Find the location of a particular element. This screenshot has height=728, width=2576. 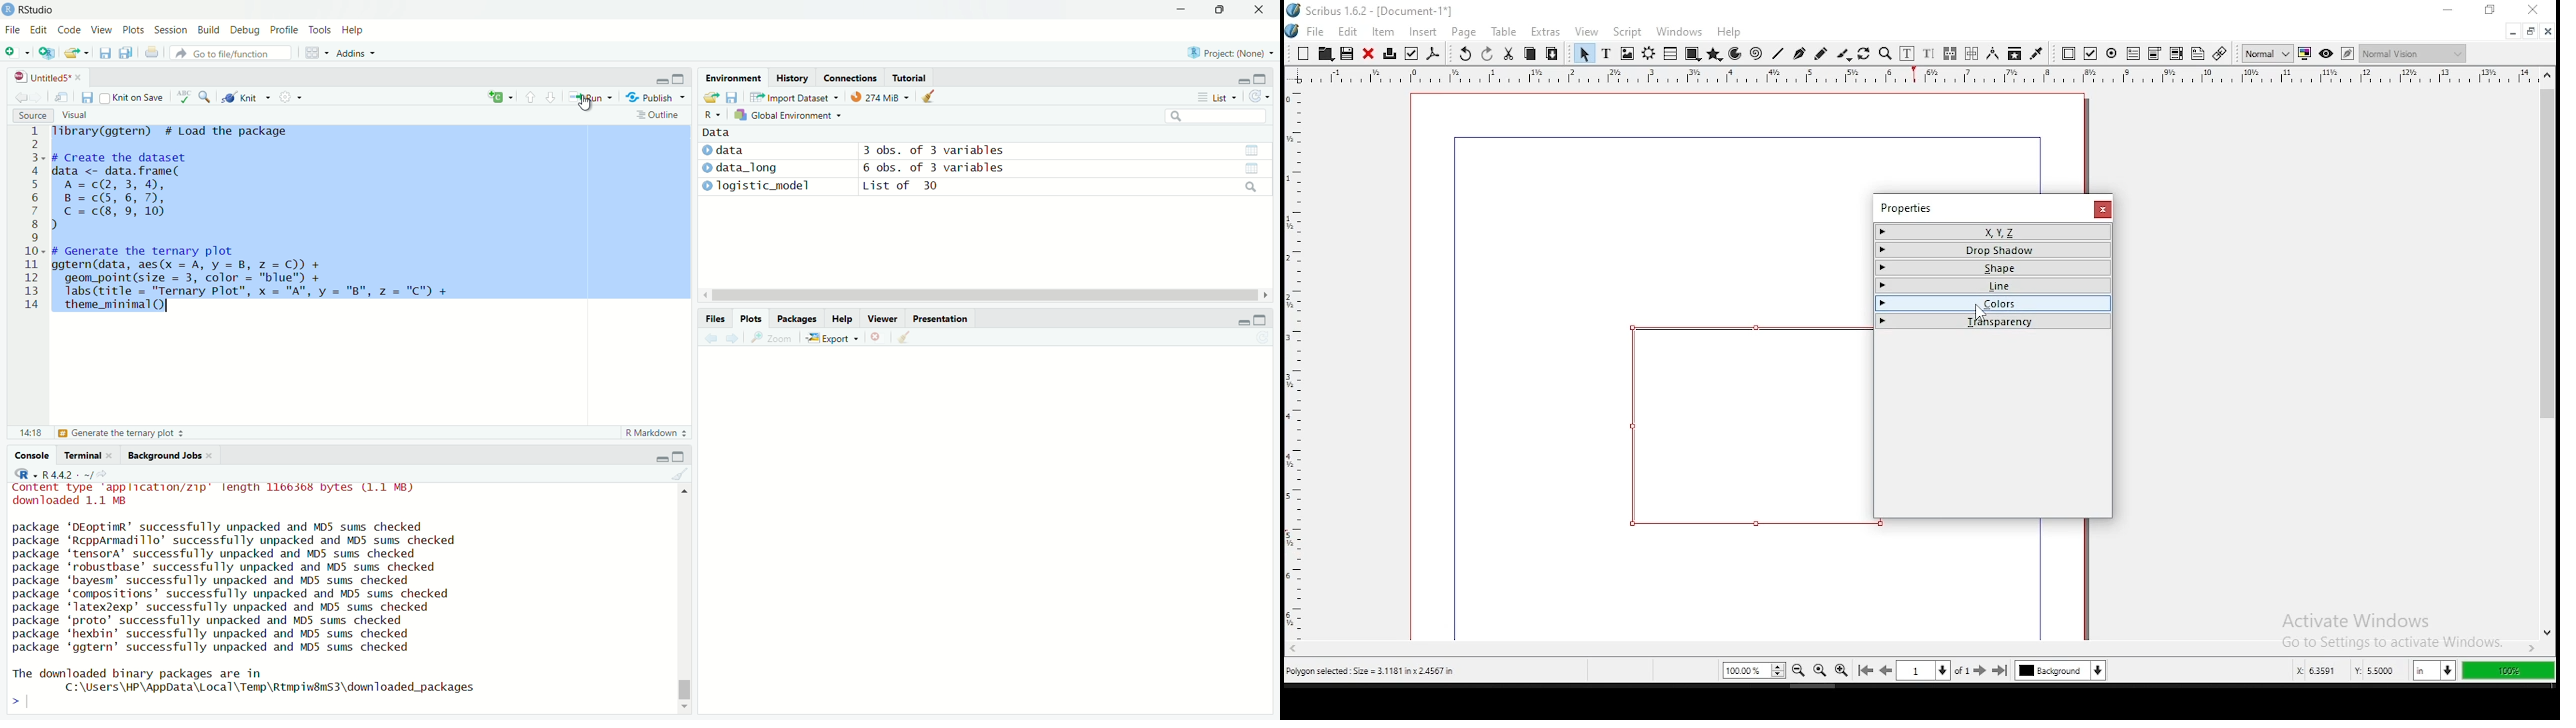

274 MiB is located at coordinates (876, 97).